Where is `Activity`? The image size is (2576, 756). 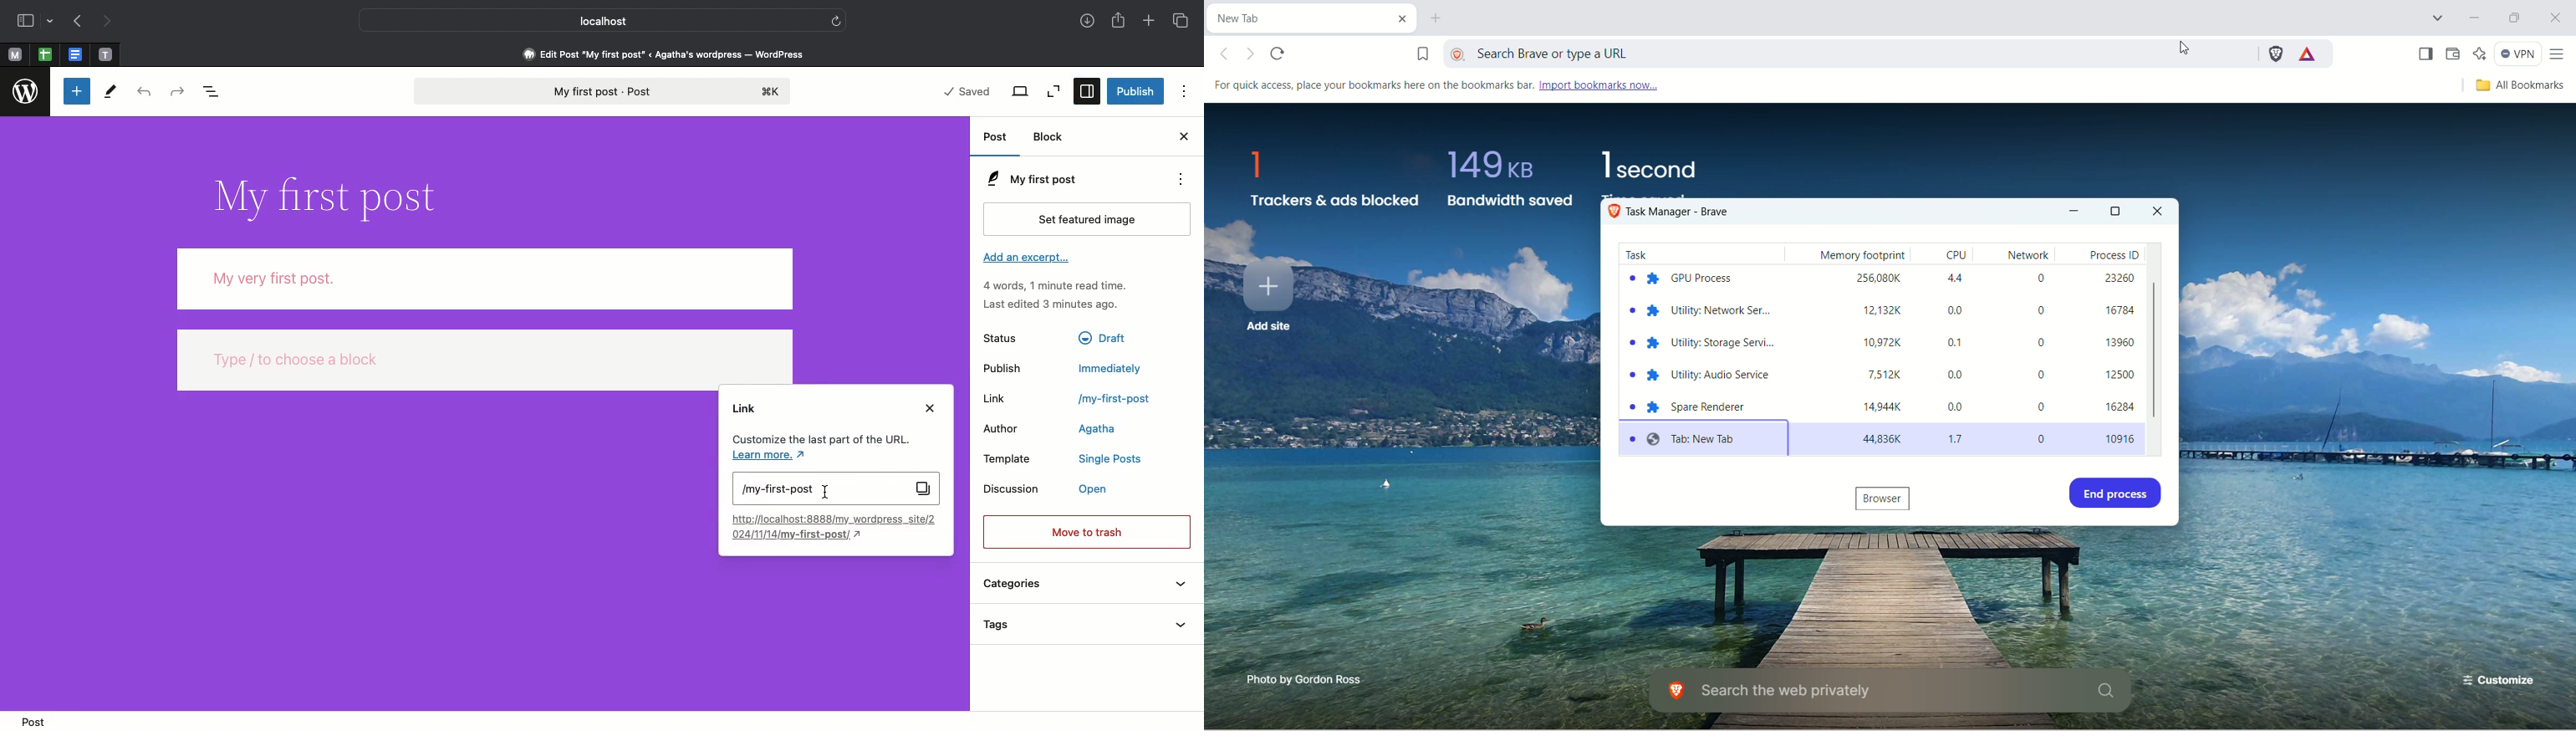 Activity is located at coordinates (1060, 294).